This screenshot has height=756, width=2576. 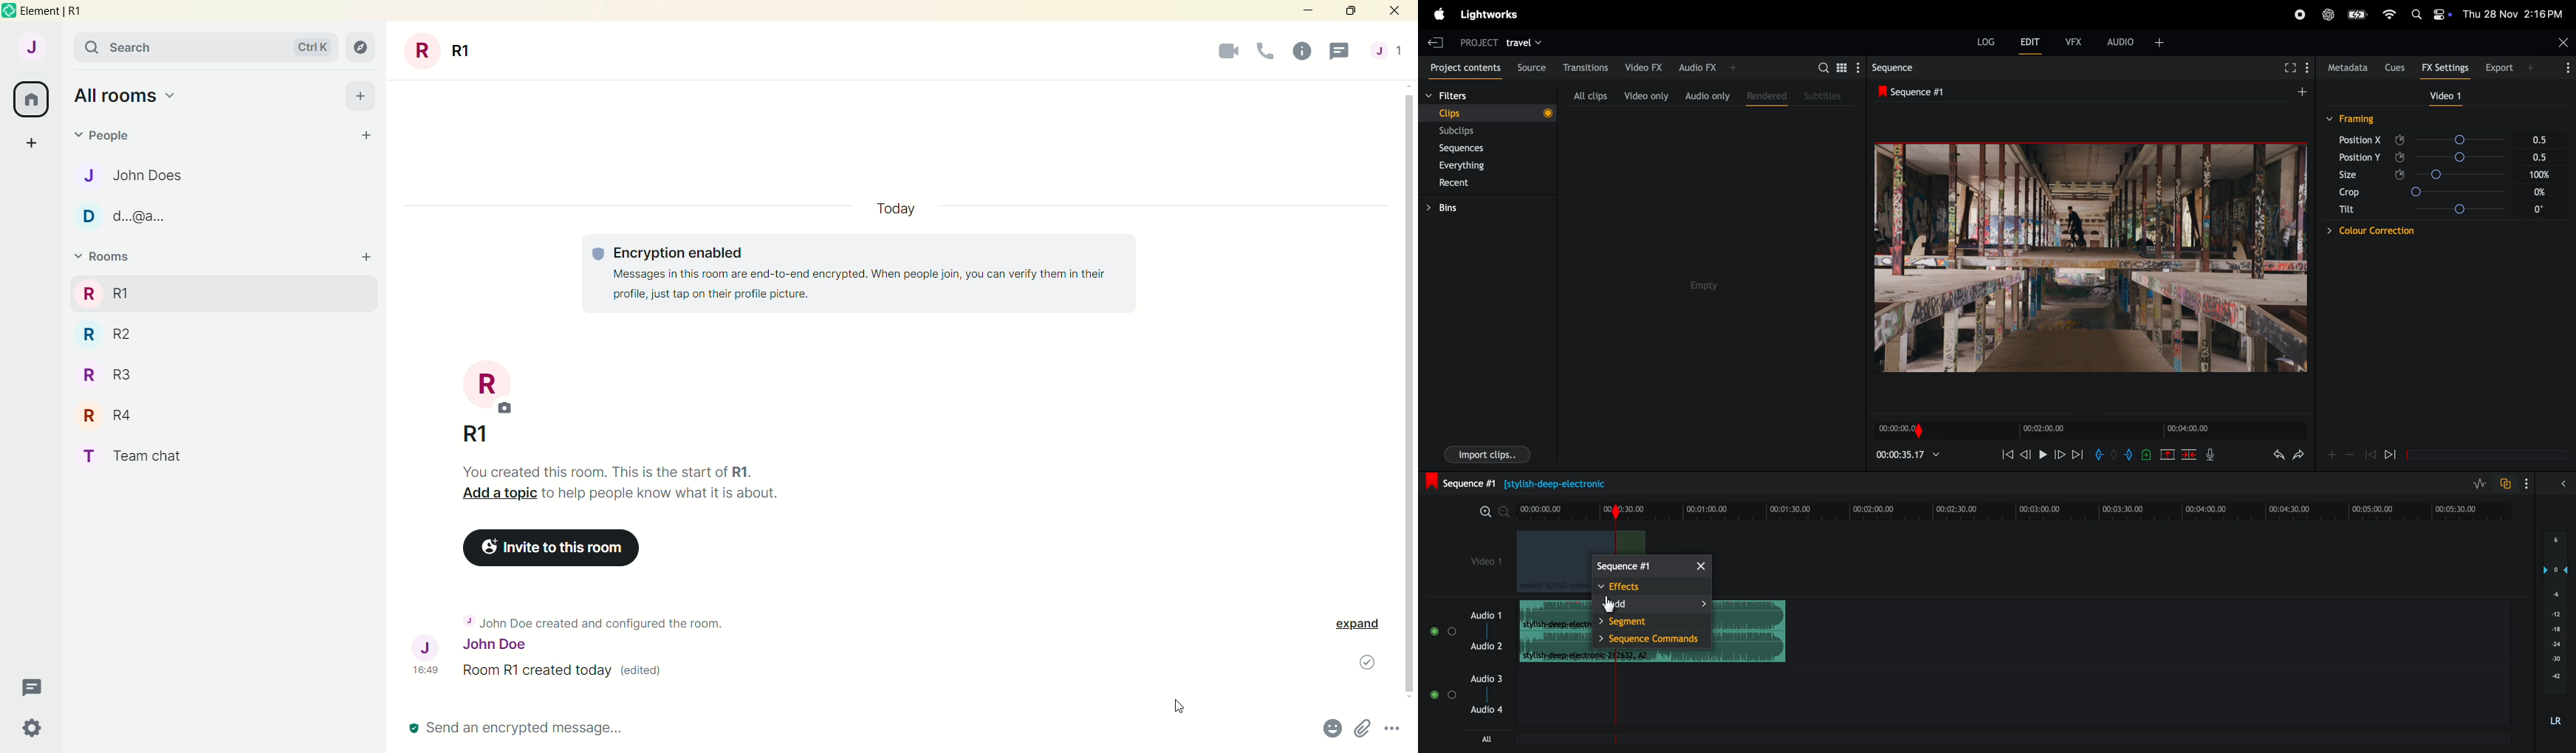 I want to click on threads, so click(x=36, y=684).